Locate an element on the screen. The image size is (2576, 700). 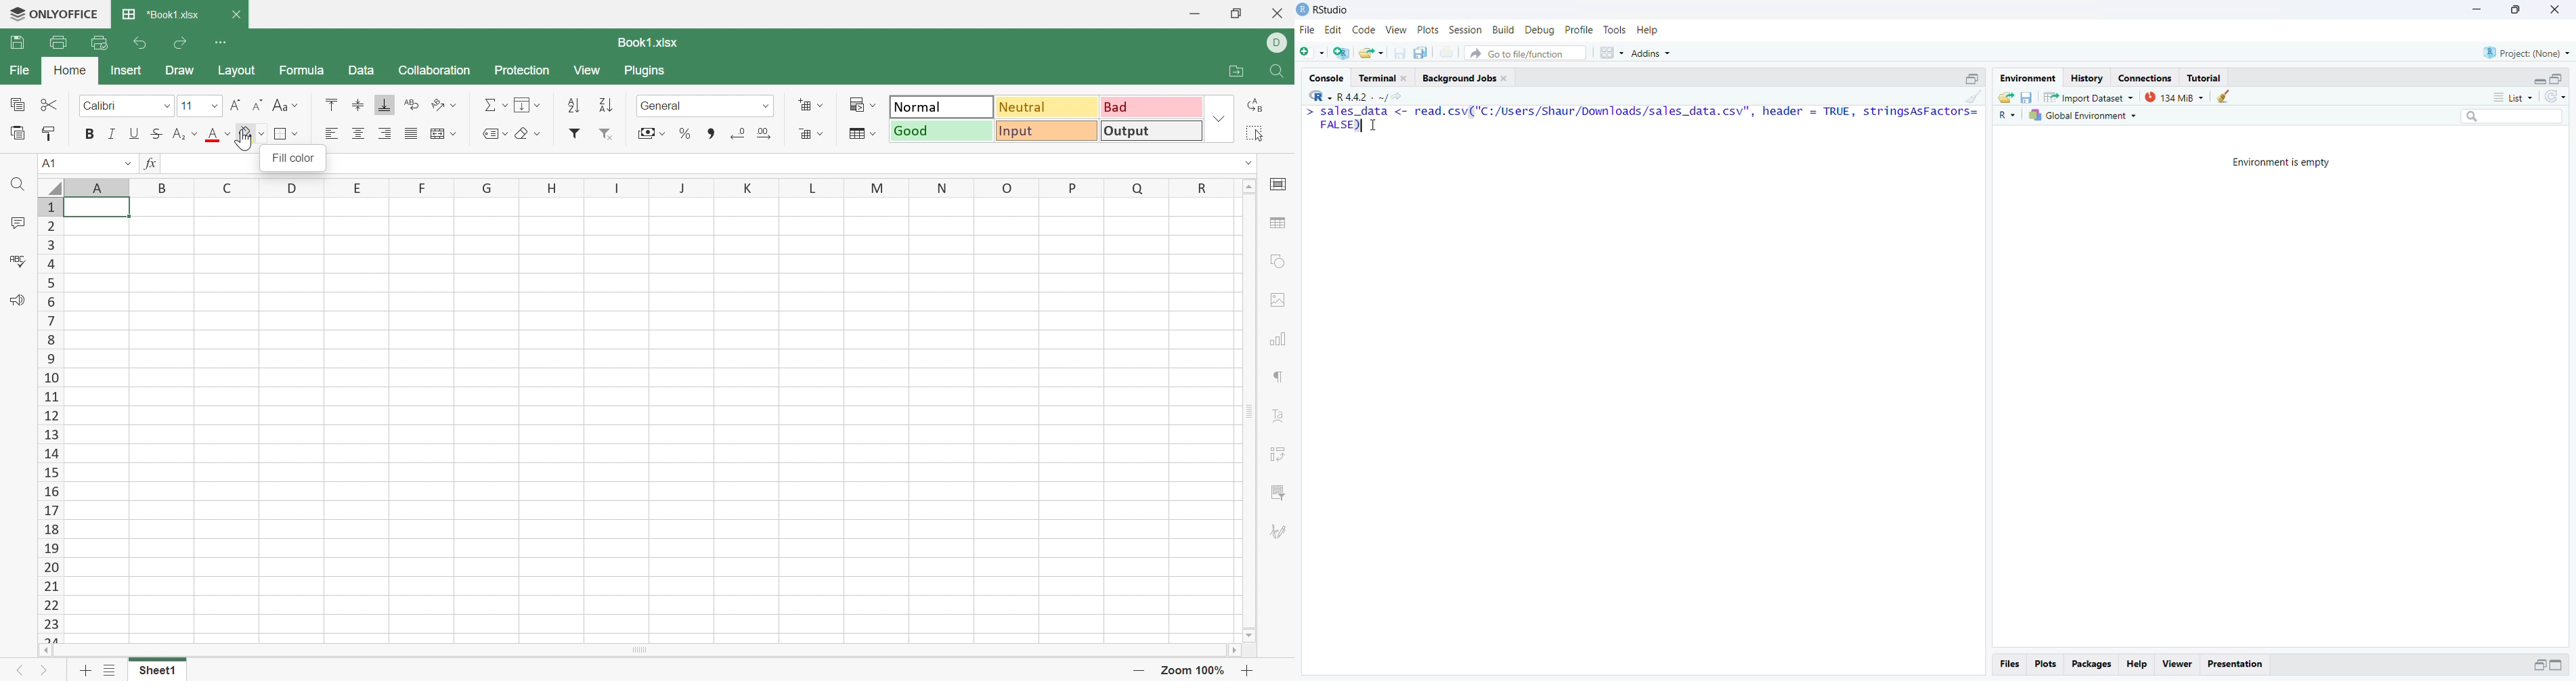
Scroll Left is located at coordinates (46, 650).